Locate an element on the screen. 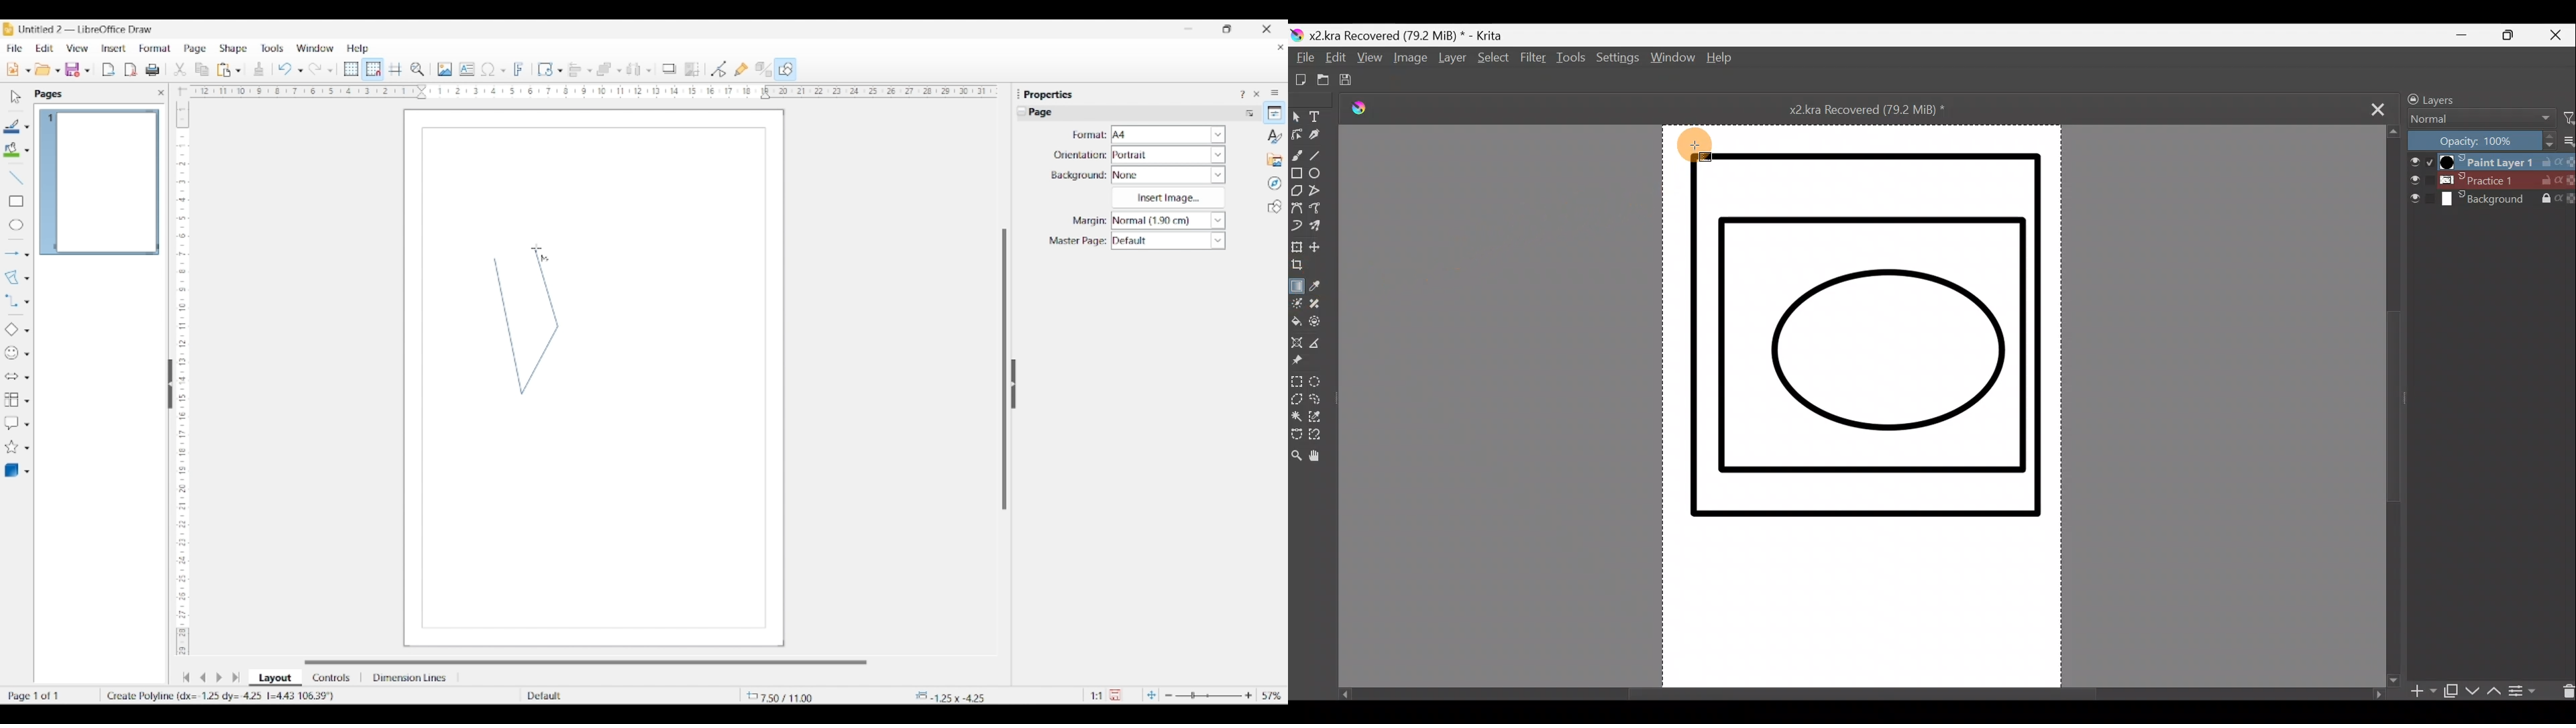 The height and width of the screenshot is (728, 2576). Paste options is located at coordinates (238, 70).